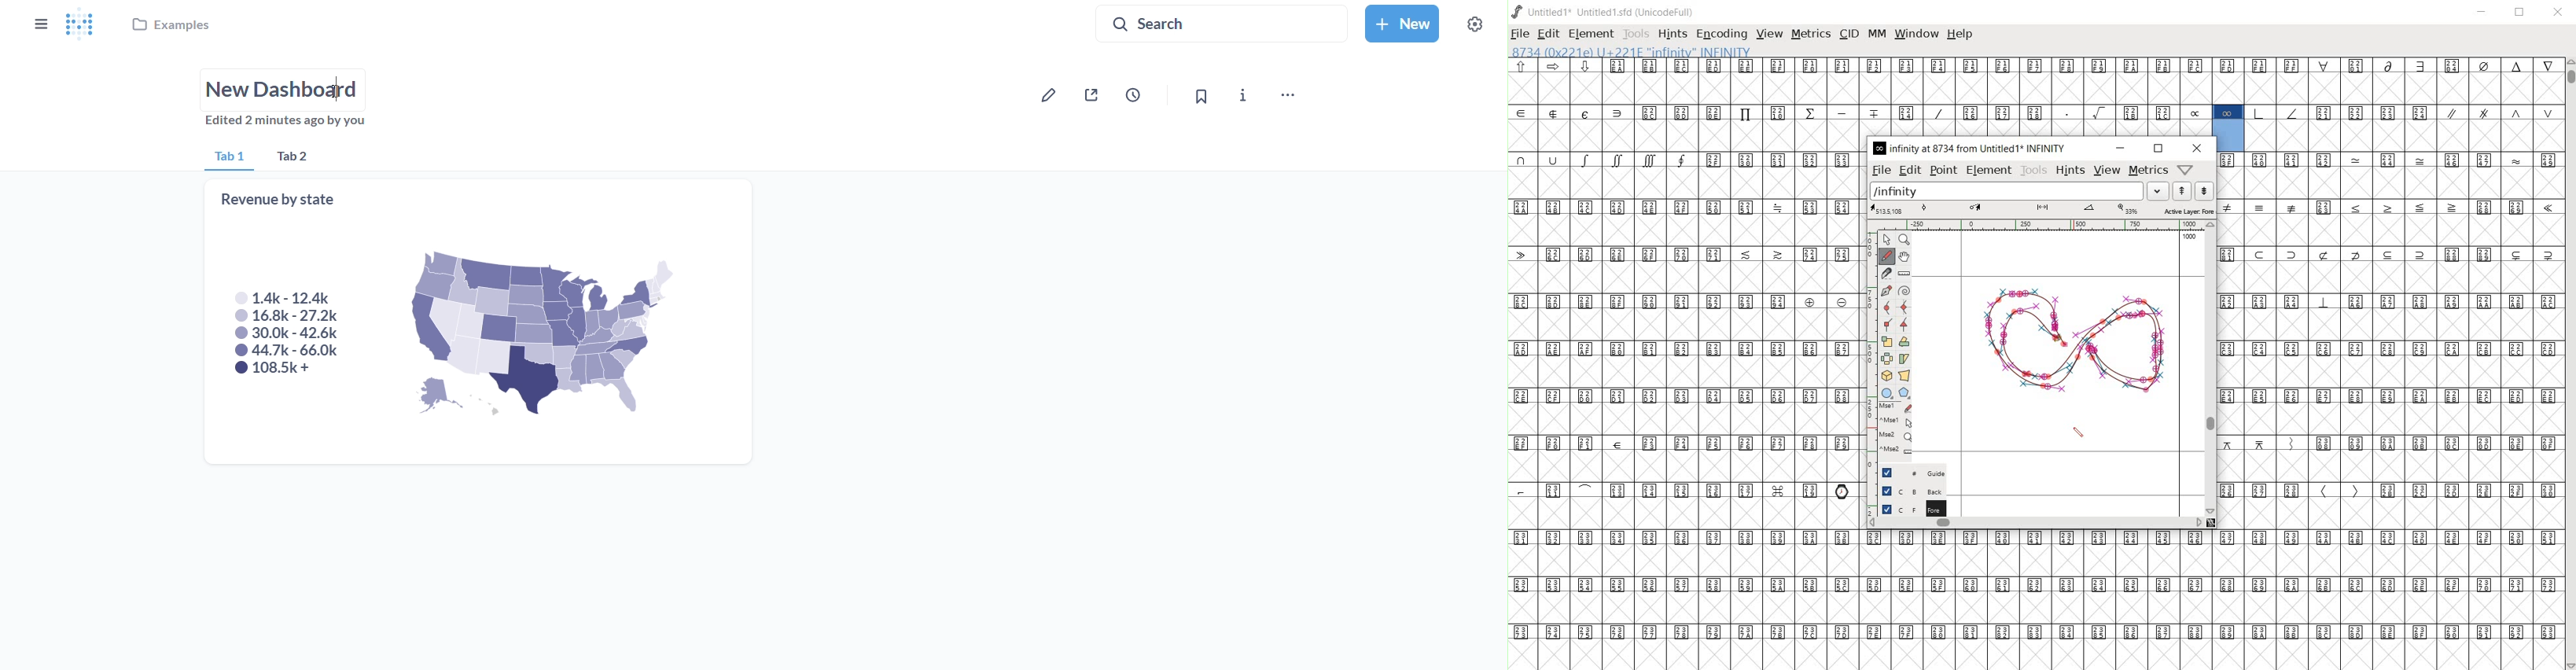  What do you see at coordinates (1886, 290) in the screenshot?
I see `add a point, then drag out its control points` at bounding box center [1886, 290].